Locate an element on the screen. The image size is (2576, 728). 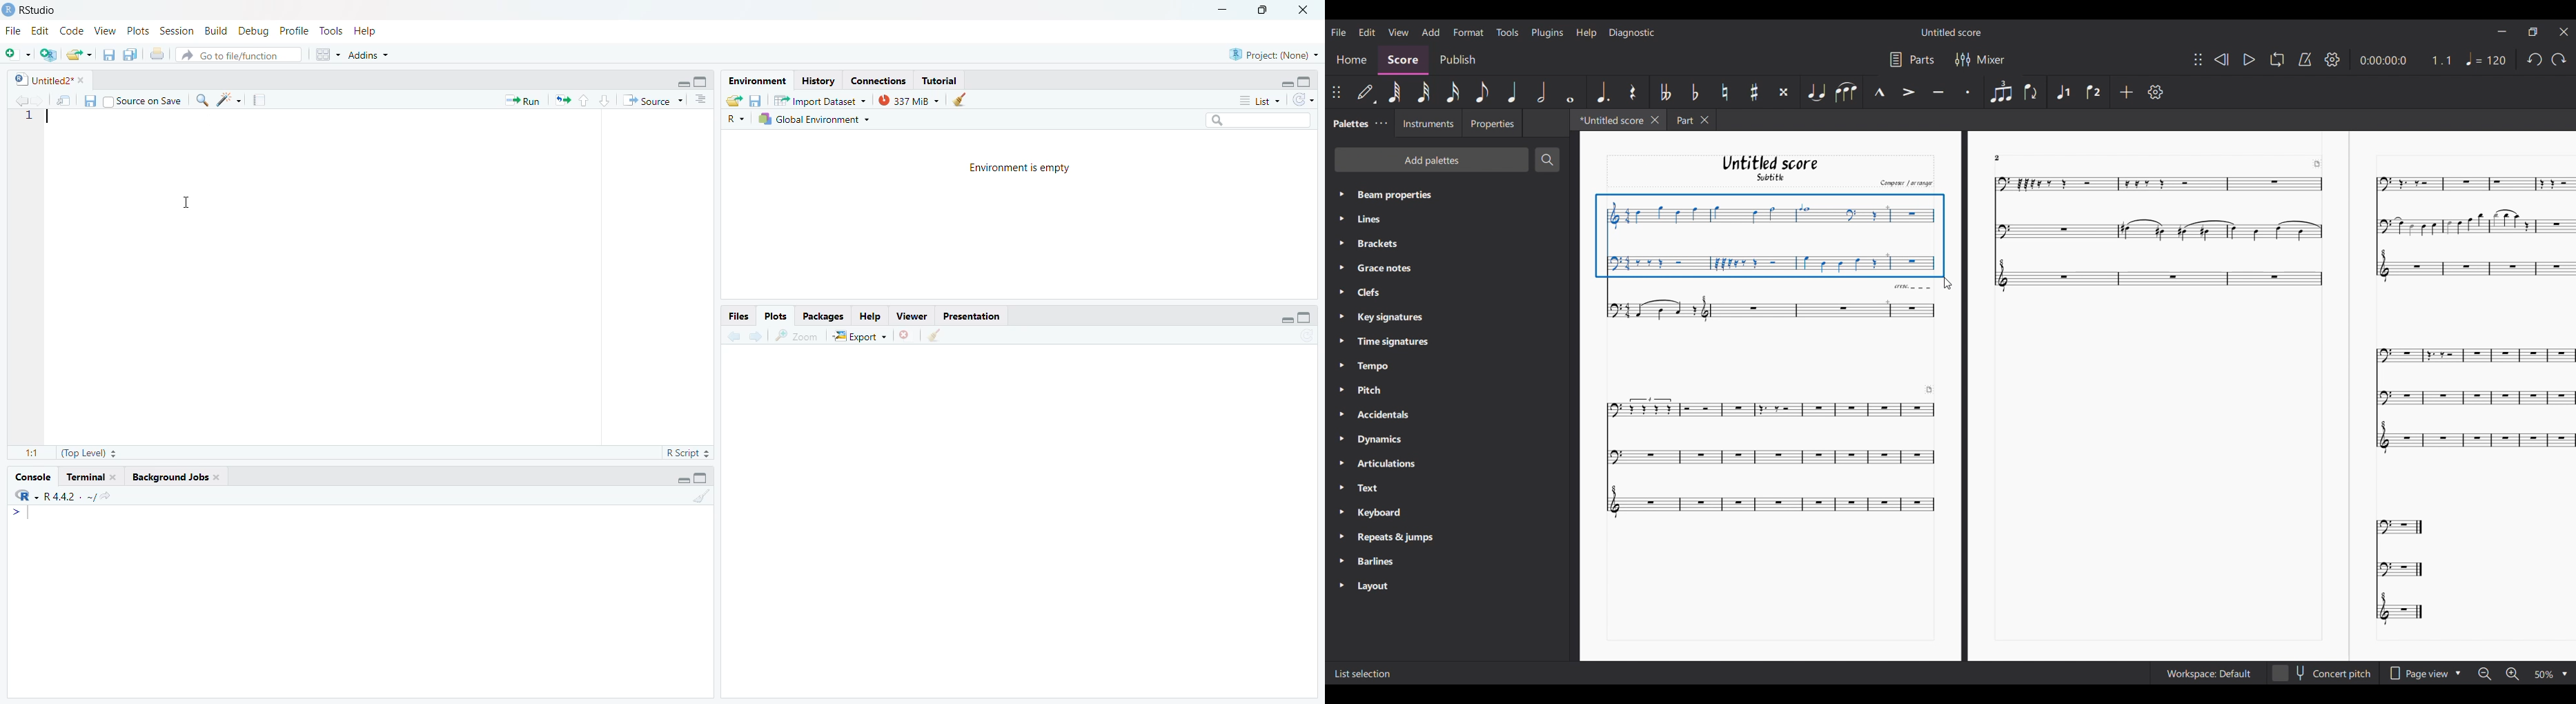
 is located at coordinates (2160, 274).